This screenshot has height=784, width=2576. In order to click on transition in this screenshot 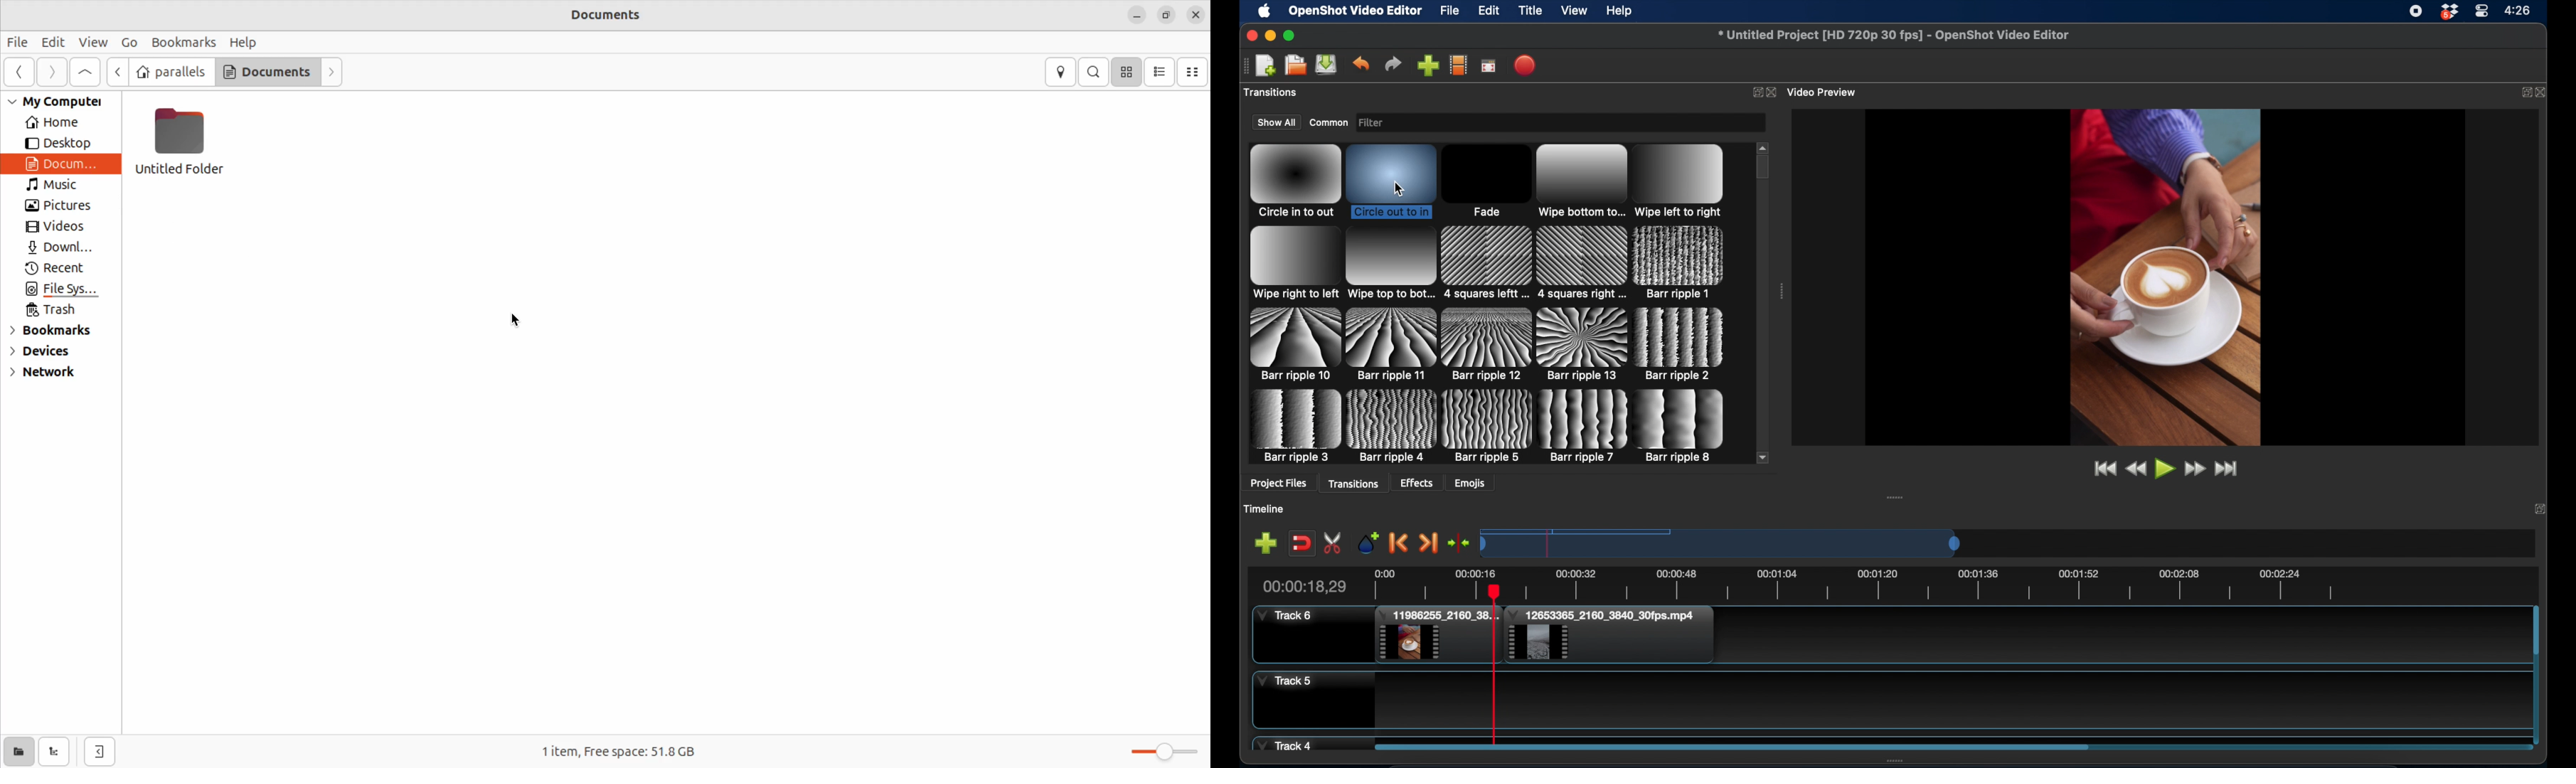, I will do `click(1392, 180)`.